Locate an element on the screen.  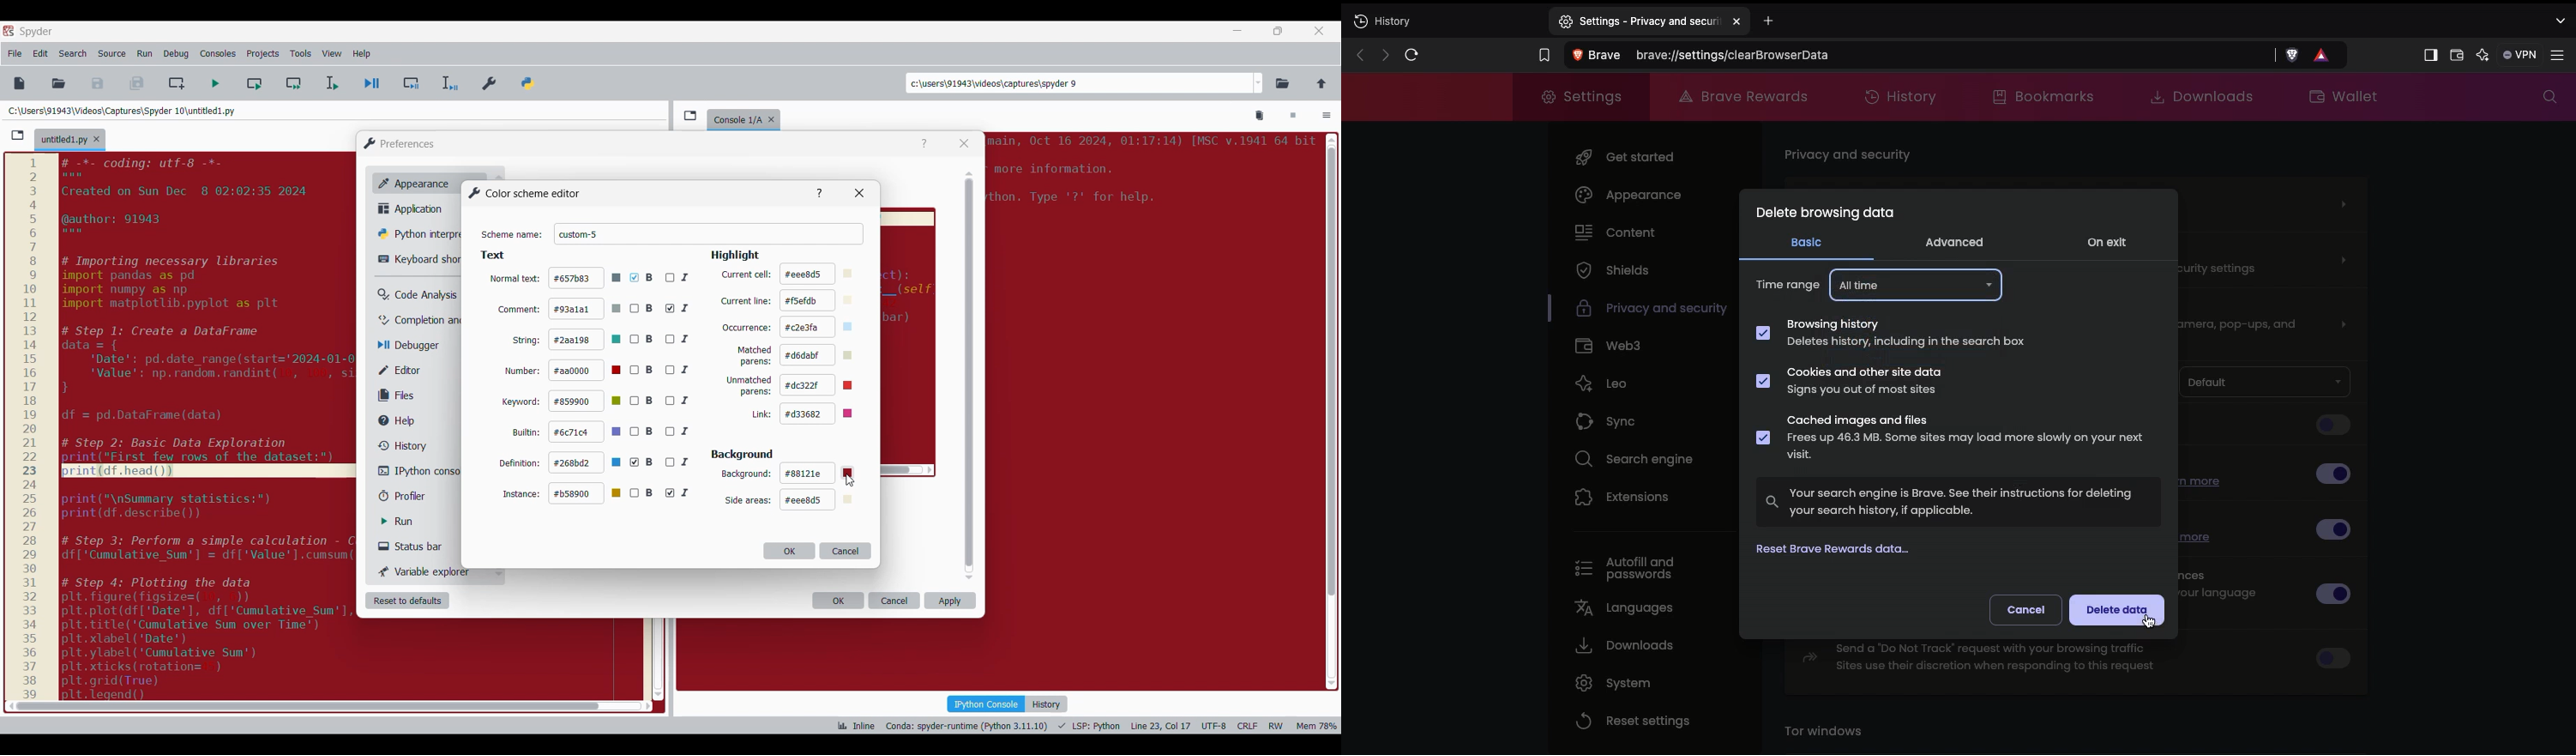
#d33682 is located at coordinates (823, 413).